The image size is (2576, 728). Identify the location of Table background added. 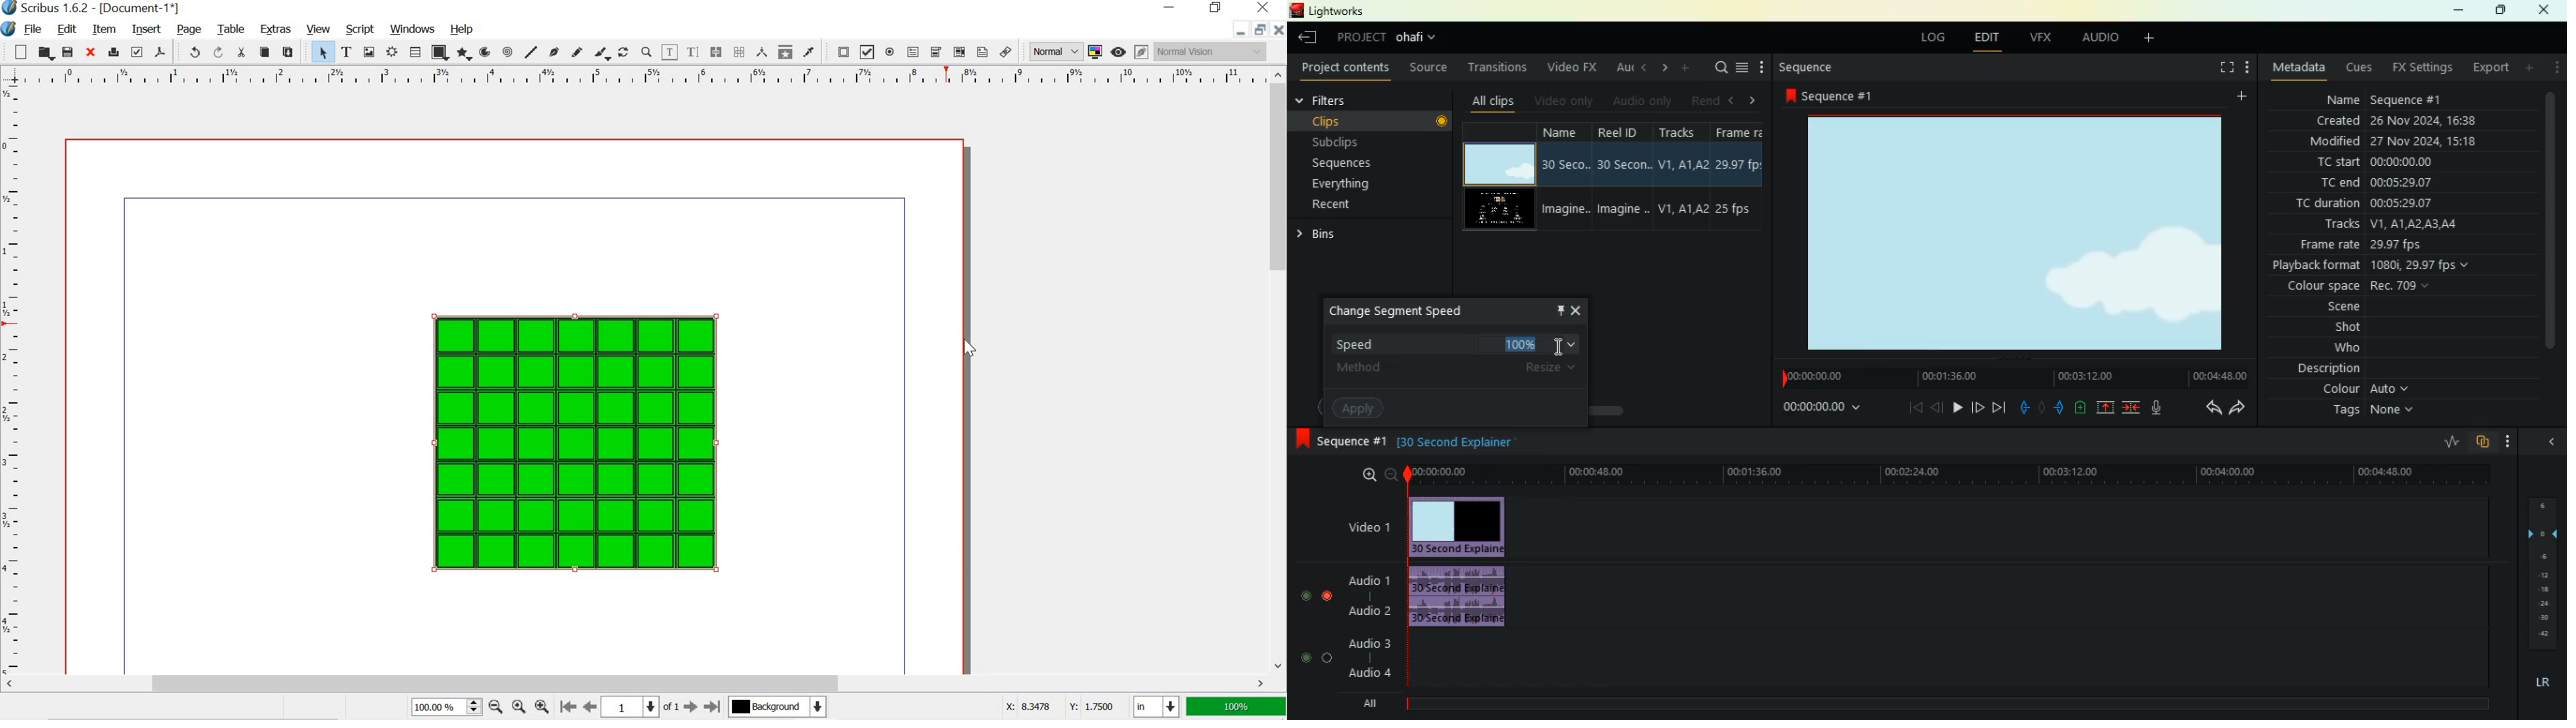
(575, 441).